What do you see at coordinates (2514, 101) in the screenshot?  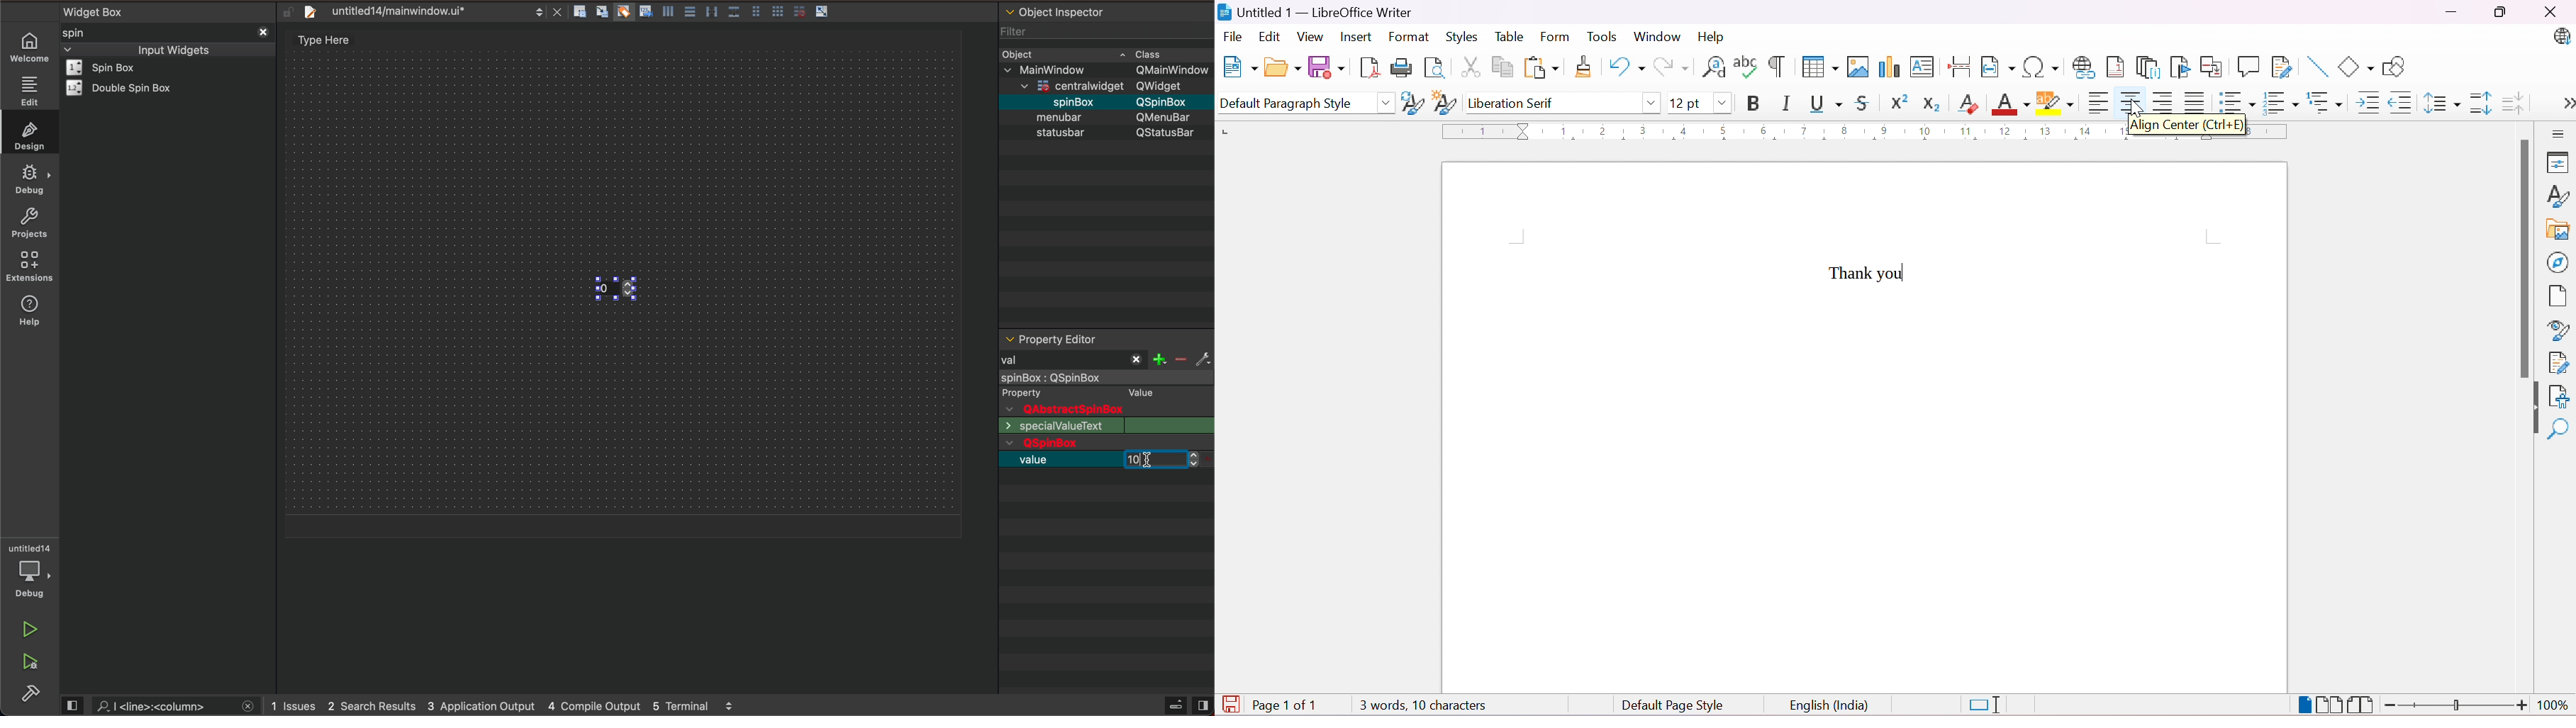 I see `Decrease Paragraph Spacing` at bounding box center [2514, 101].